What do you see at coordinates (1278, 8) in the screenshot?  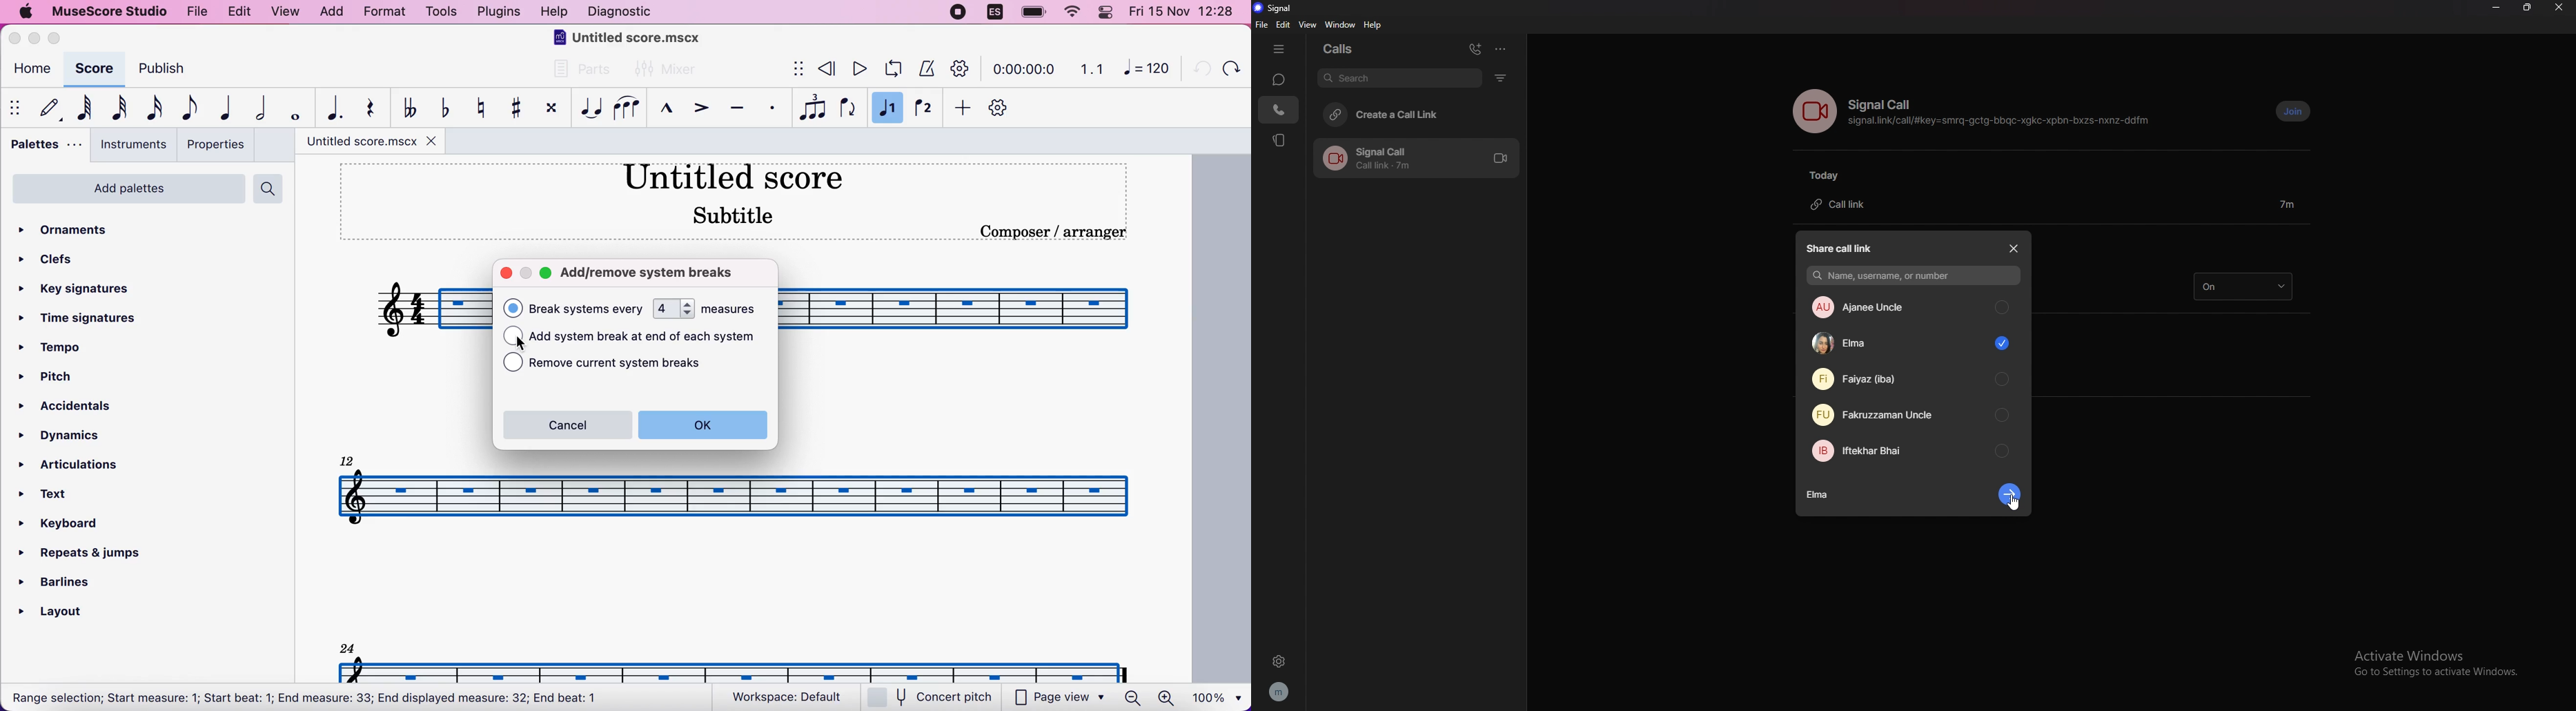 I see `signal` at bounding box center [1278, 8].